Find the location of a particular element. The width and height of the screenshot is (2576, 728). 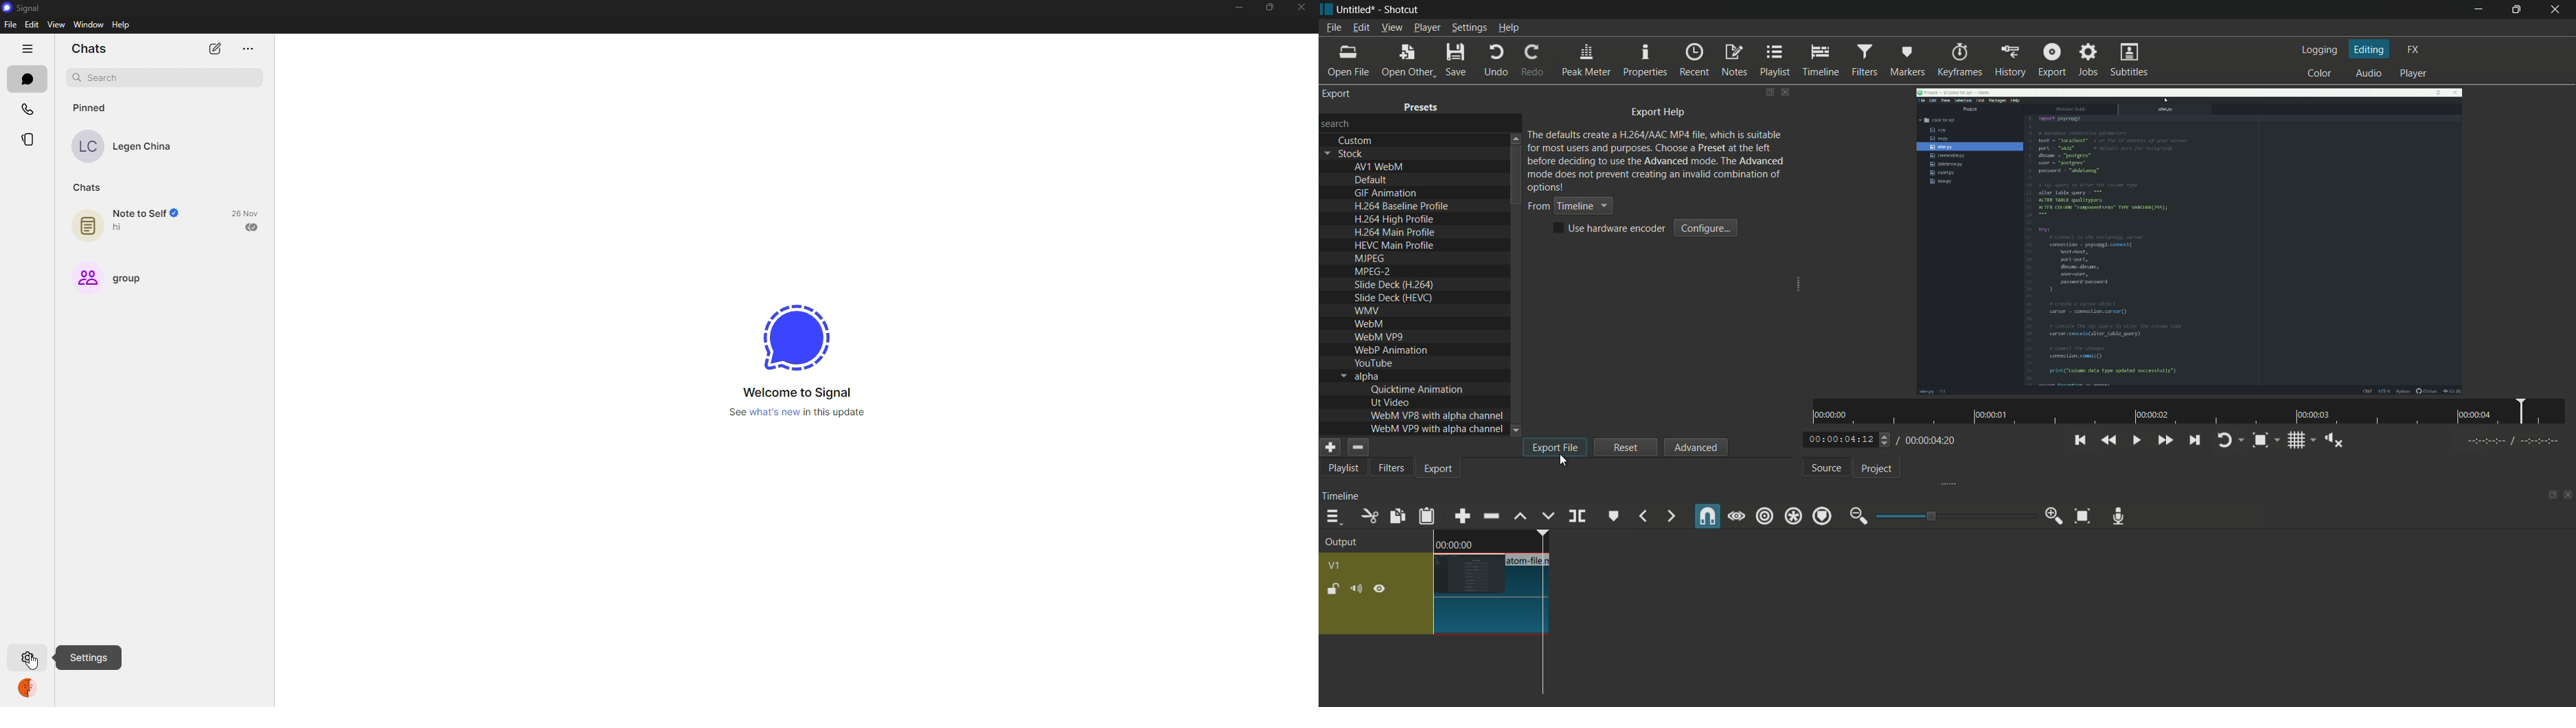

ripple markers is located at coordinates (1823, 517).